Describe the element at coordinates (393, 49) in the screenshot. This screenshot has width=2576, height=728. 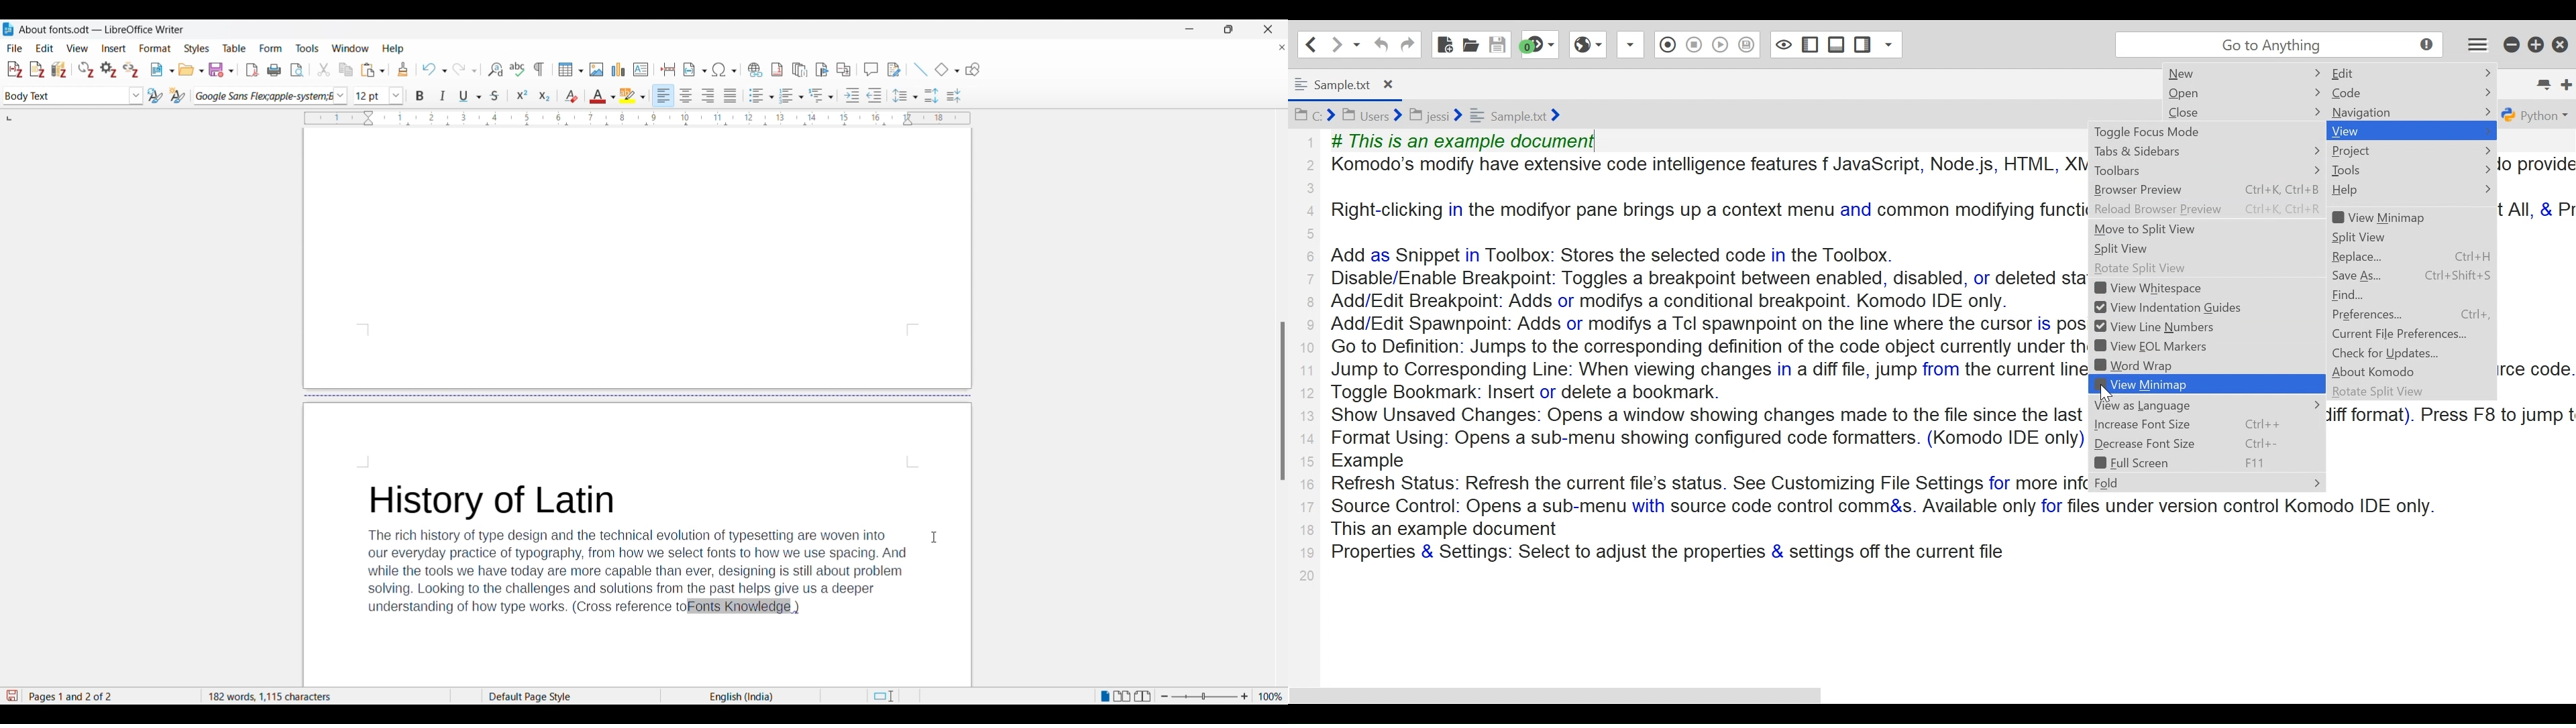
I see `Help menu` at that location.